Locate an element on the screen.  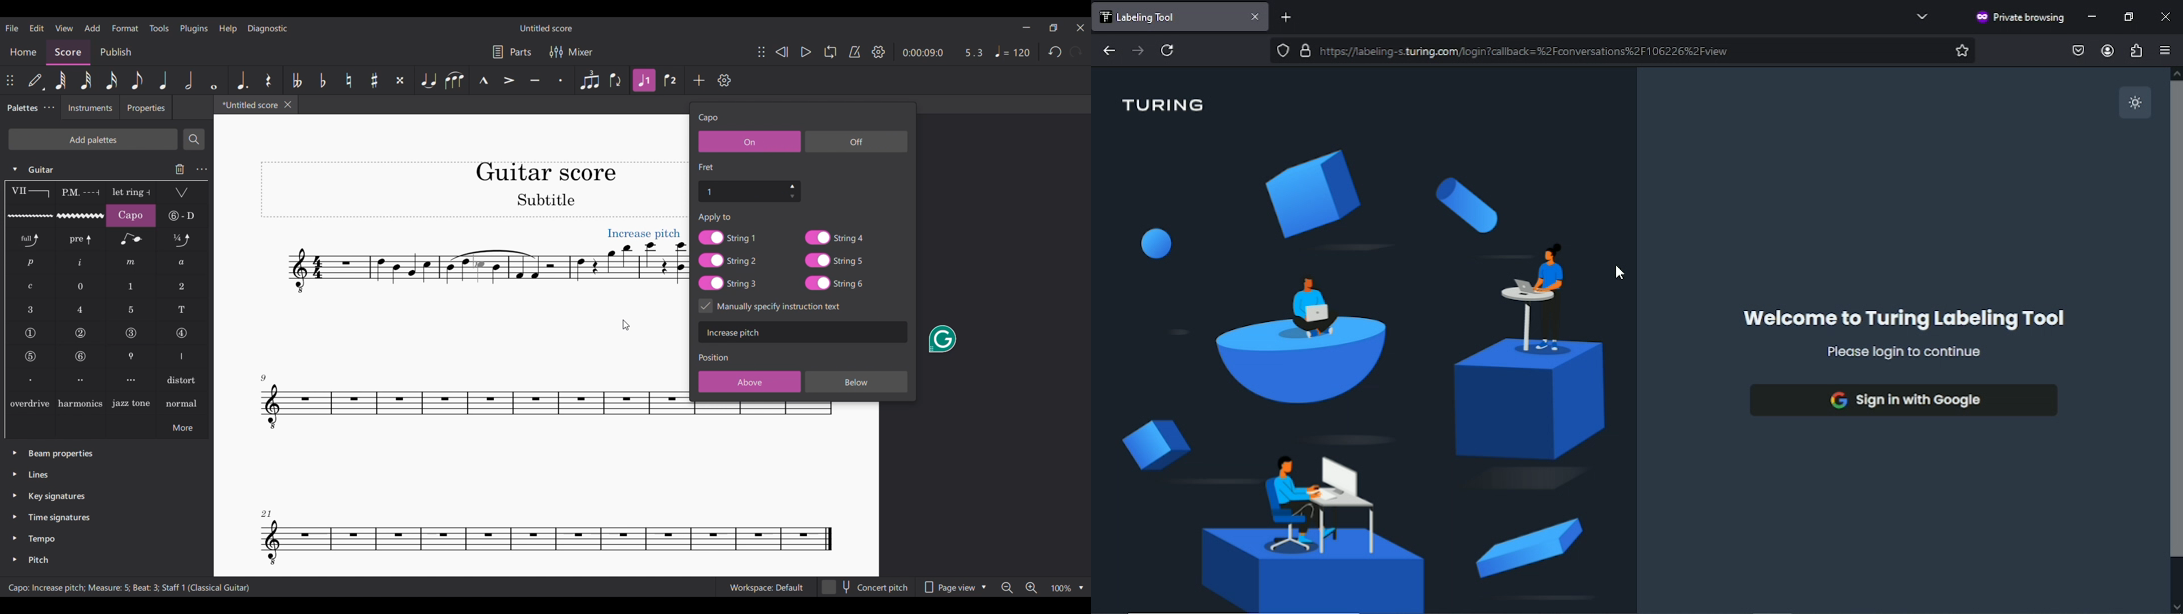
String number 6 is located at coordinates (81, 356).